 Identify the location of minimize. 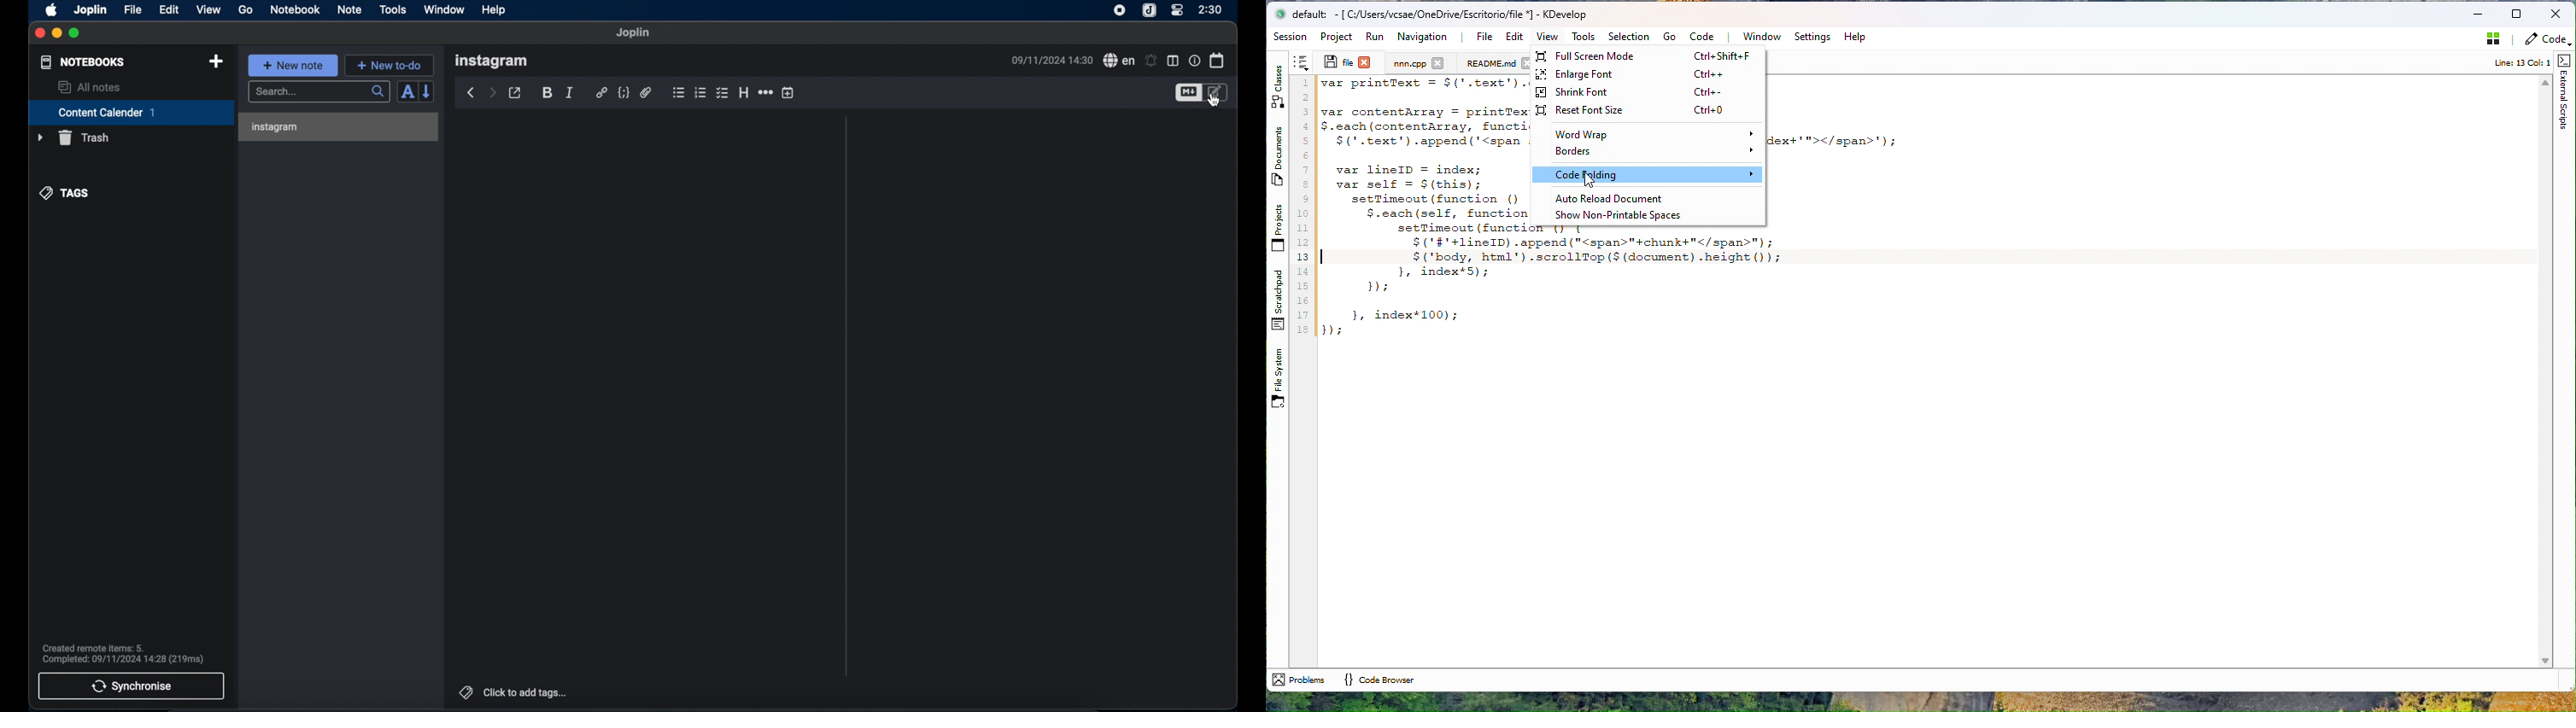
(56, 34).